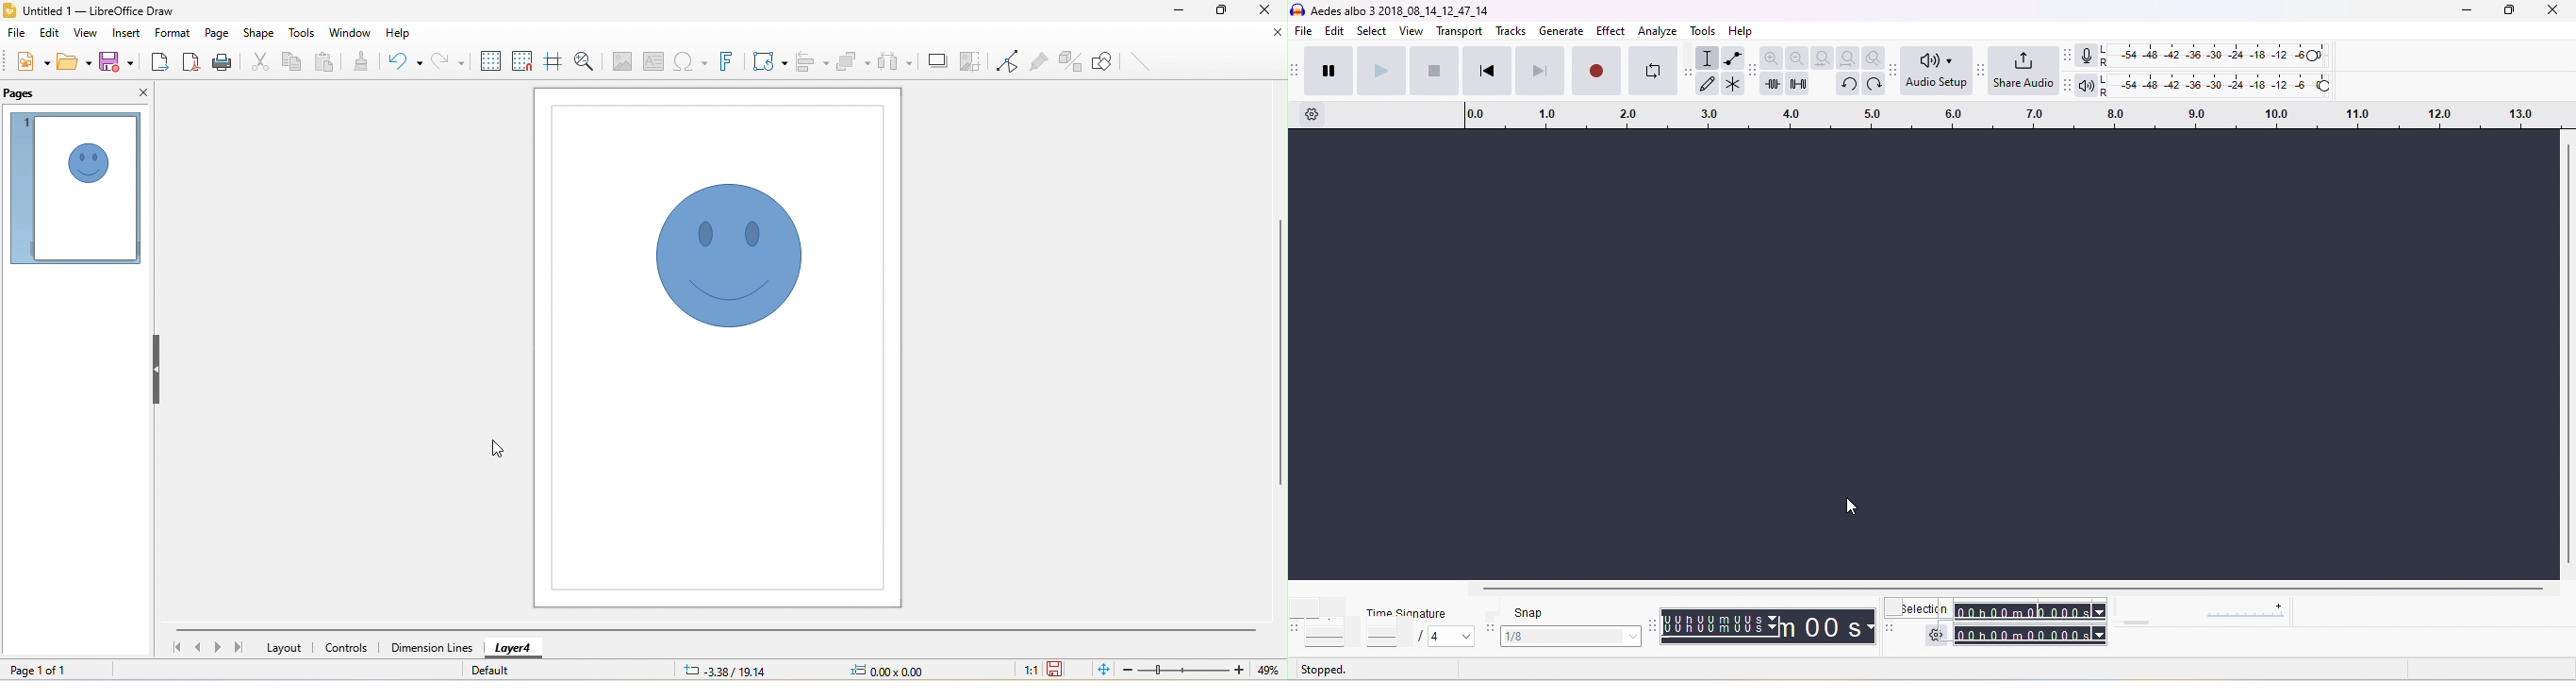 The image size is (2576, 700). What do you see at coordinates (74, 189) in the screenshot?
I see `page 1` at bounding box center [74, 189].